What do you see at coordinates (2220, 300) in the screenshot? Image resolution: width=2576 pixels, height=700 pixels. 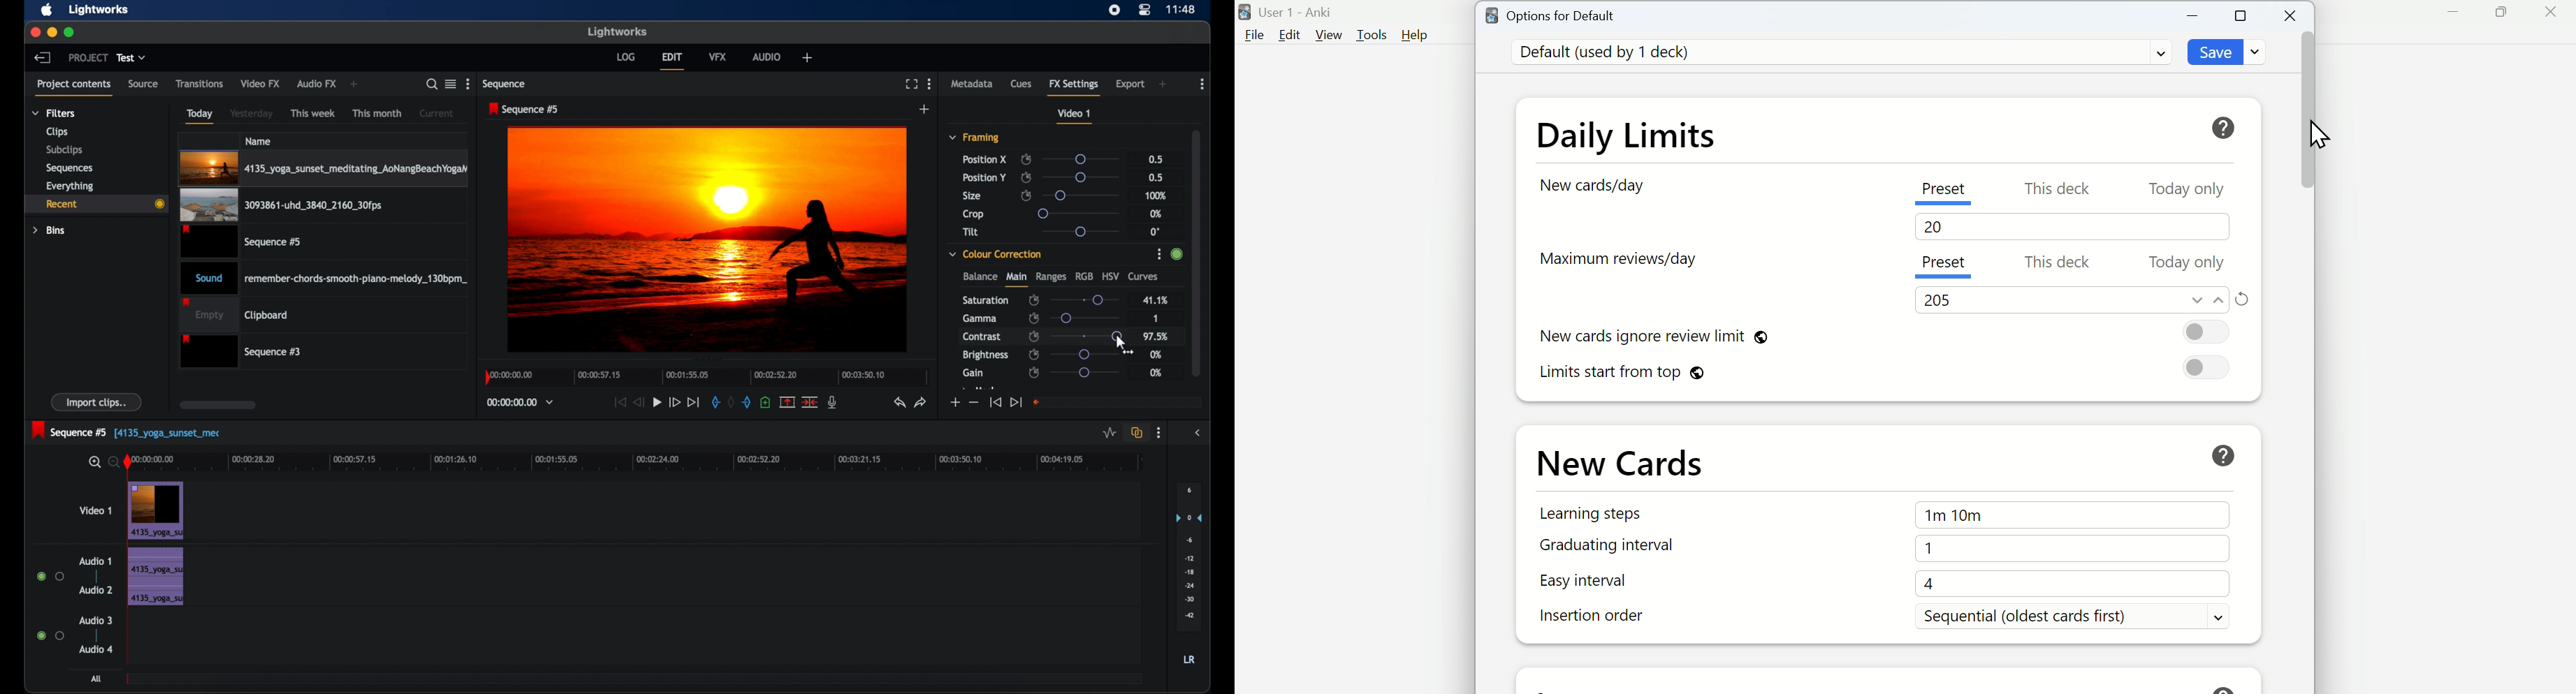 I see `Move up` at bounding box center [2220, 300].